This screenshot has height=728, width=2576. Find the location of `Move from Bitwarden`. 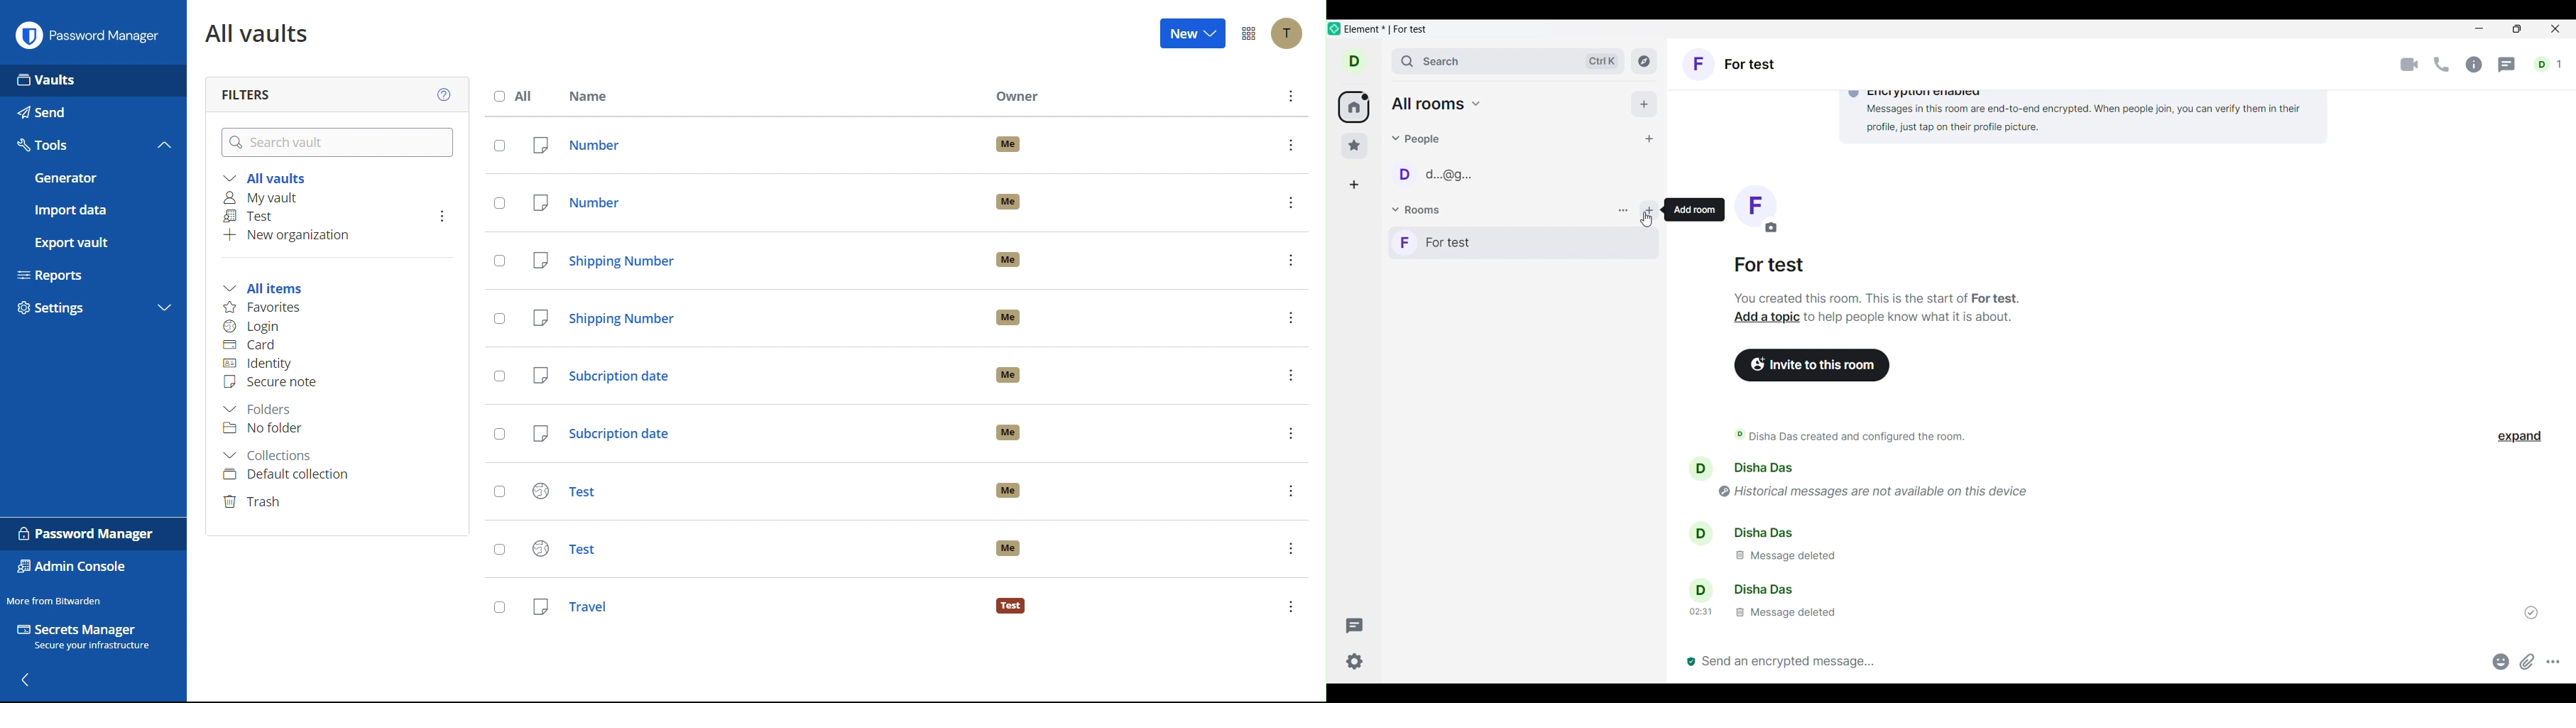

Move from Bitwarden is located at coordinates (54, 600).